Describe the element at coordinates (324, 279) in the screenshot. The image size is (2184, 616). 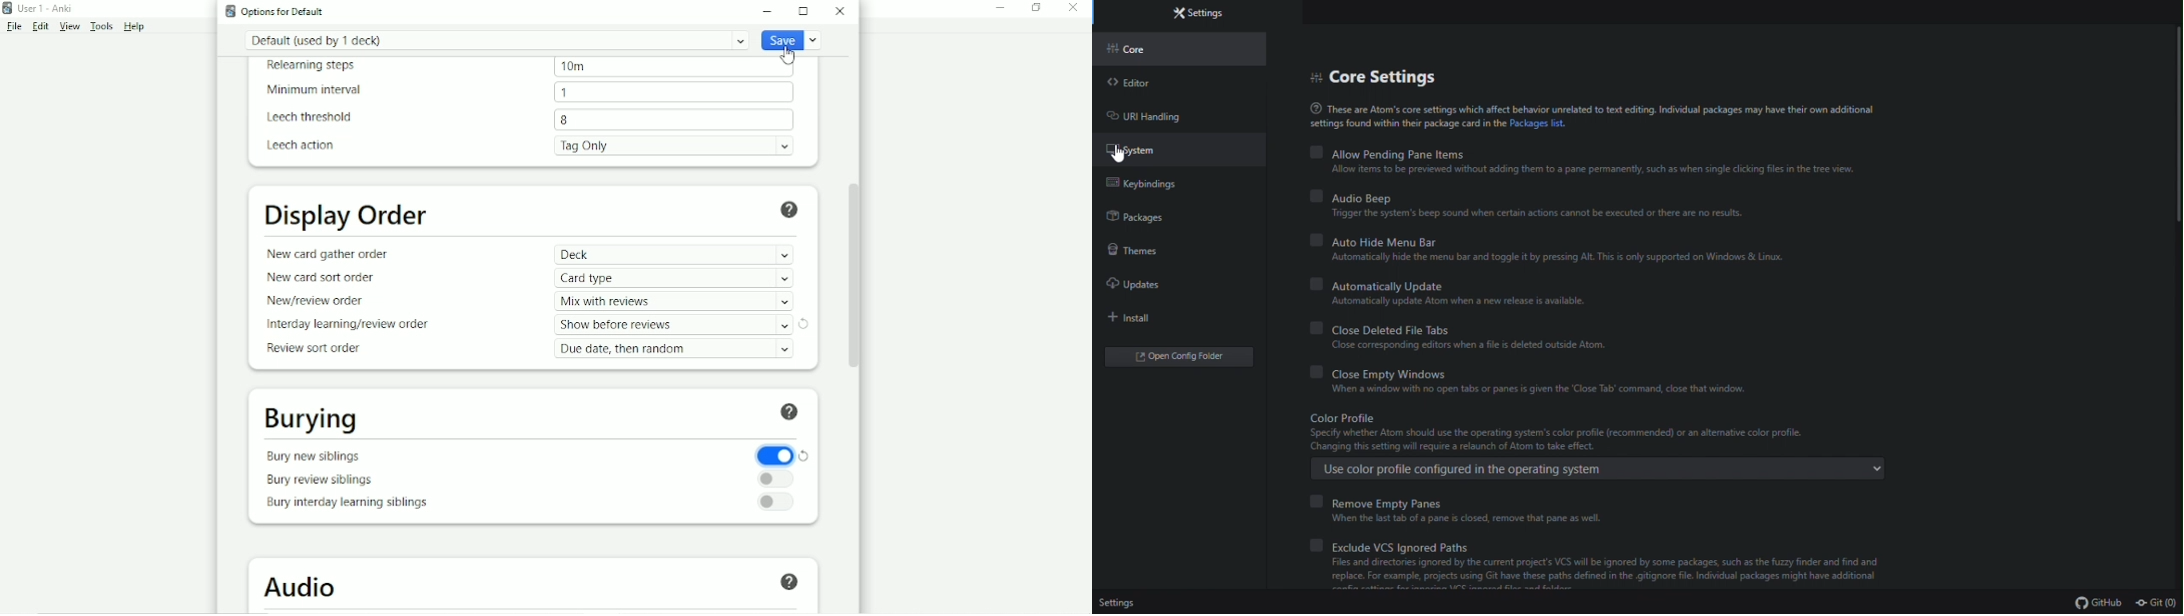
I see `New card sort order` at that location.